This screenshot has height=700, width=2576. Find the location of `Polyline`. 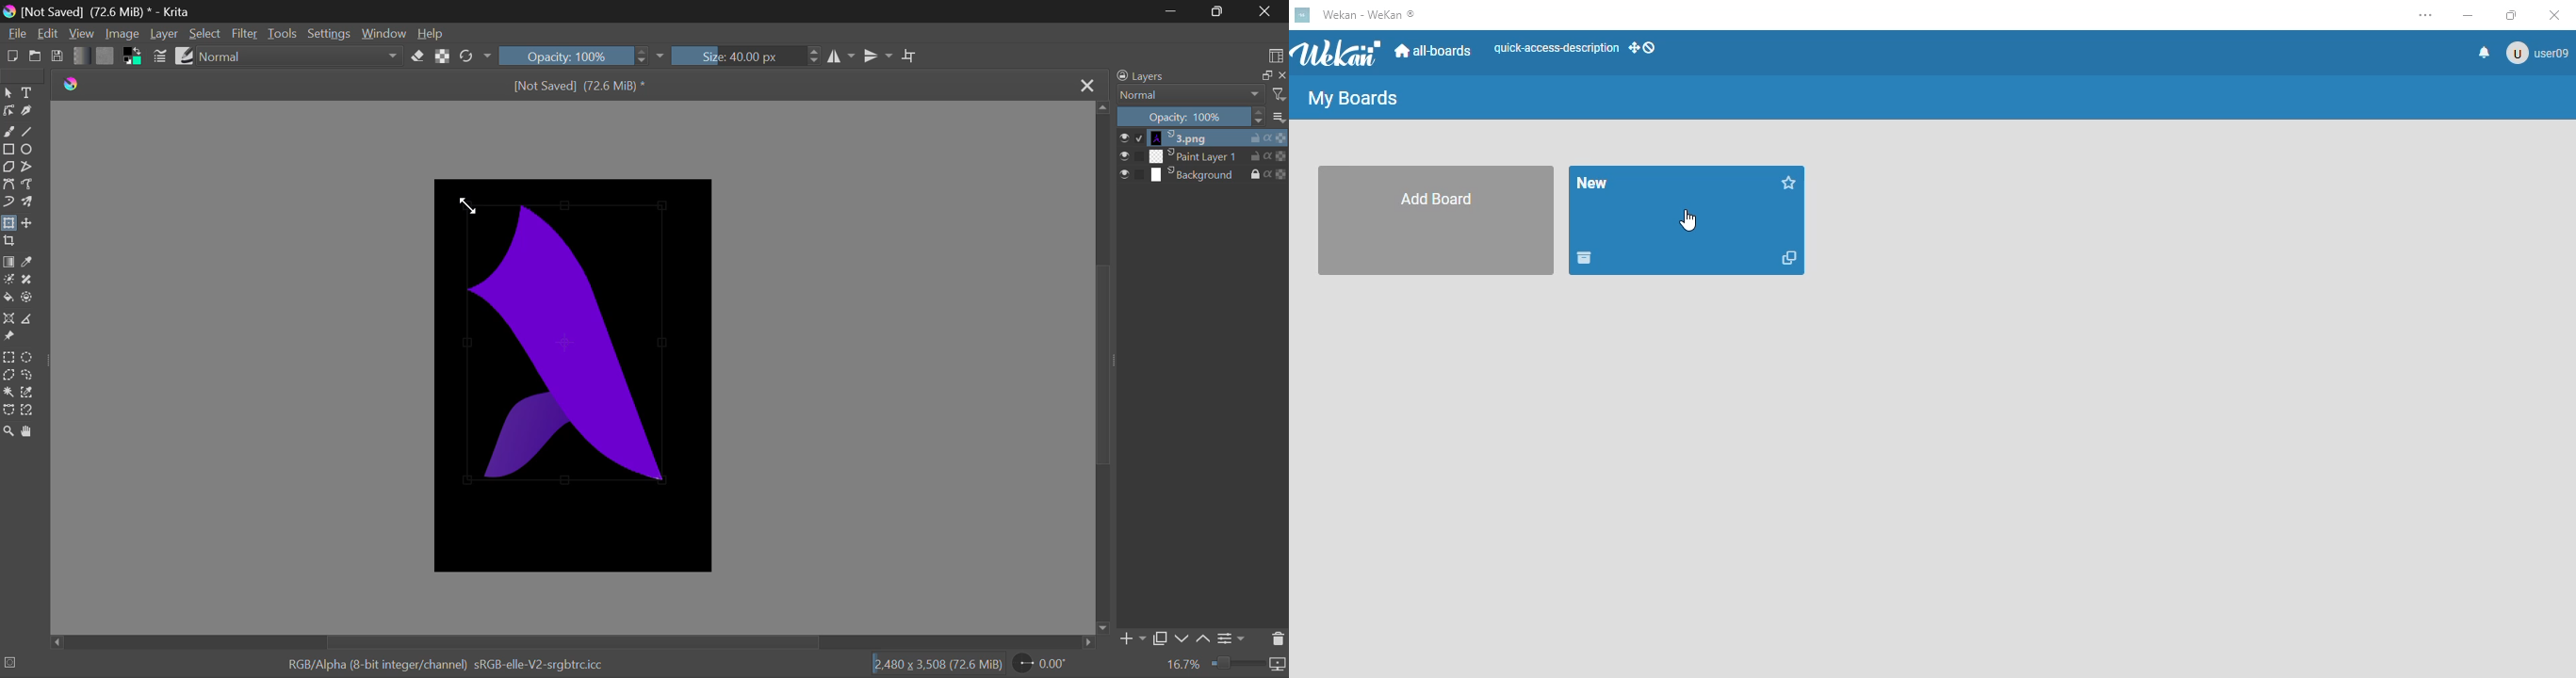

Polyline is located at coordinates (32, 166).